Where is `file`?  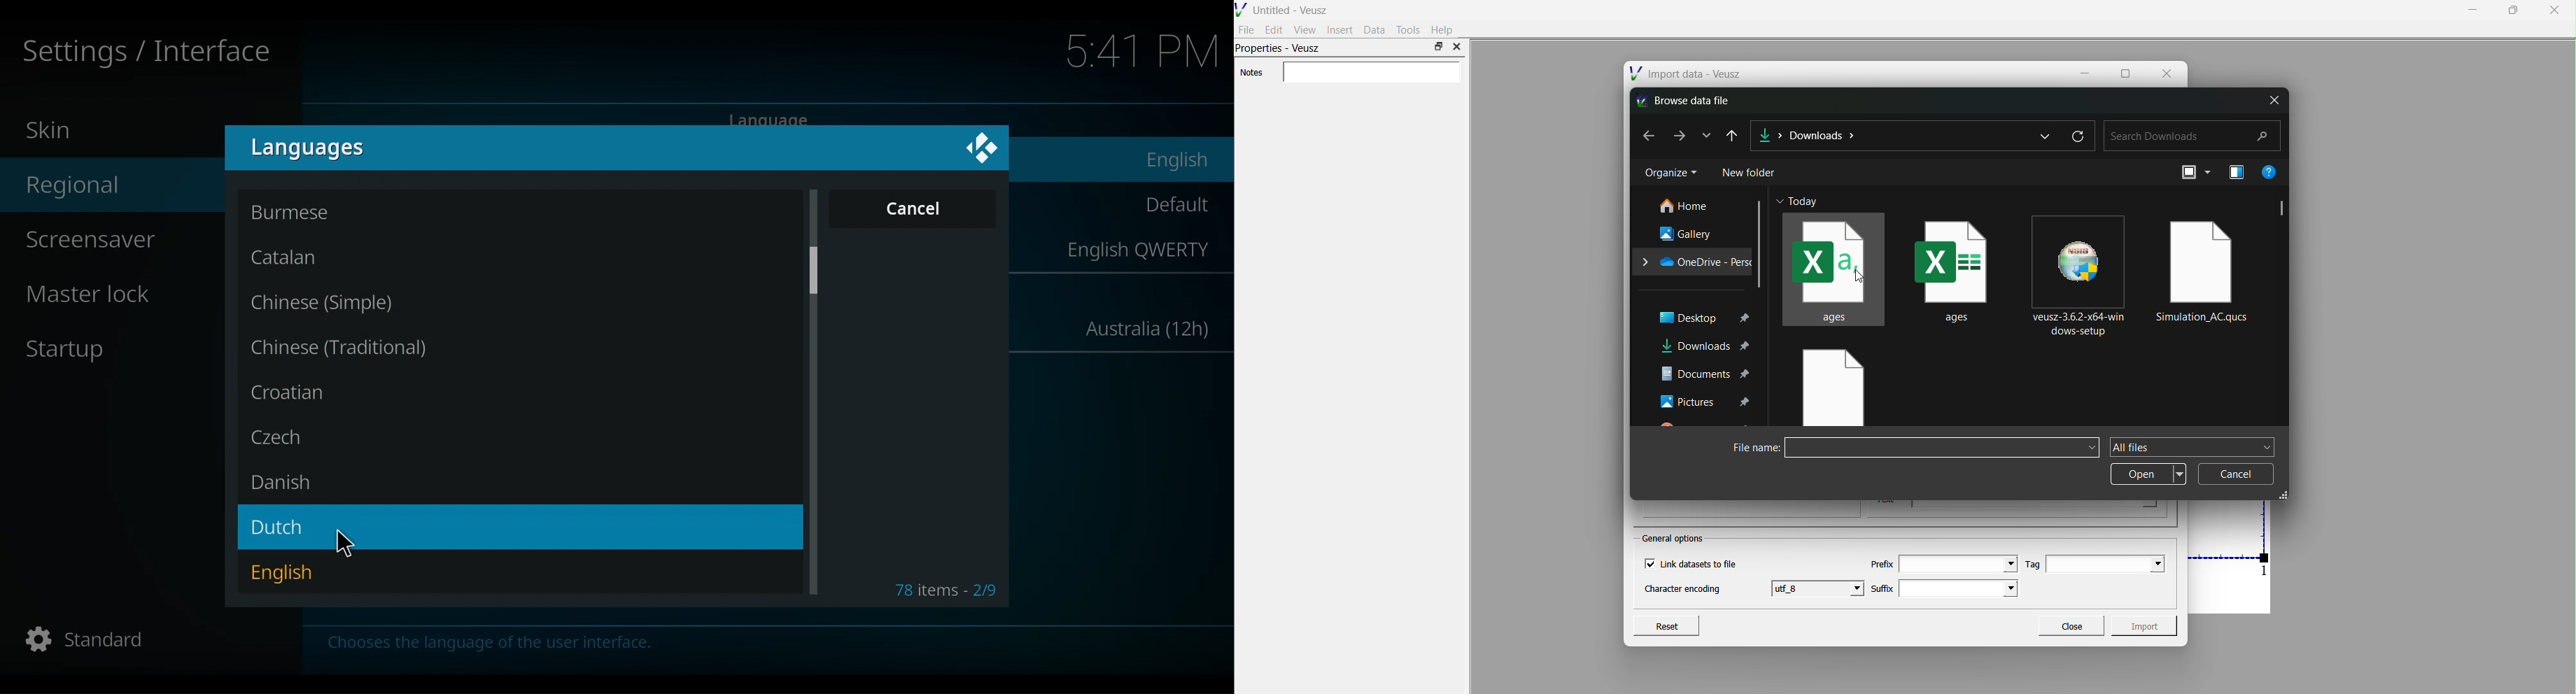 file is located at coordinates (1831, 389).